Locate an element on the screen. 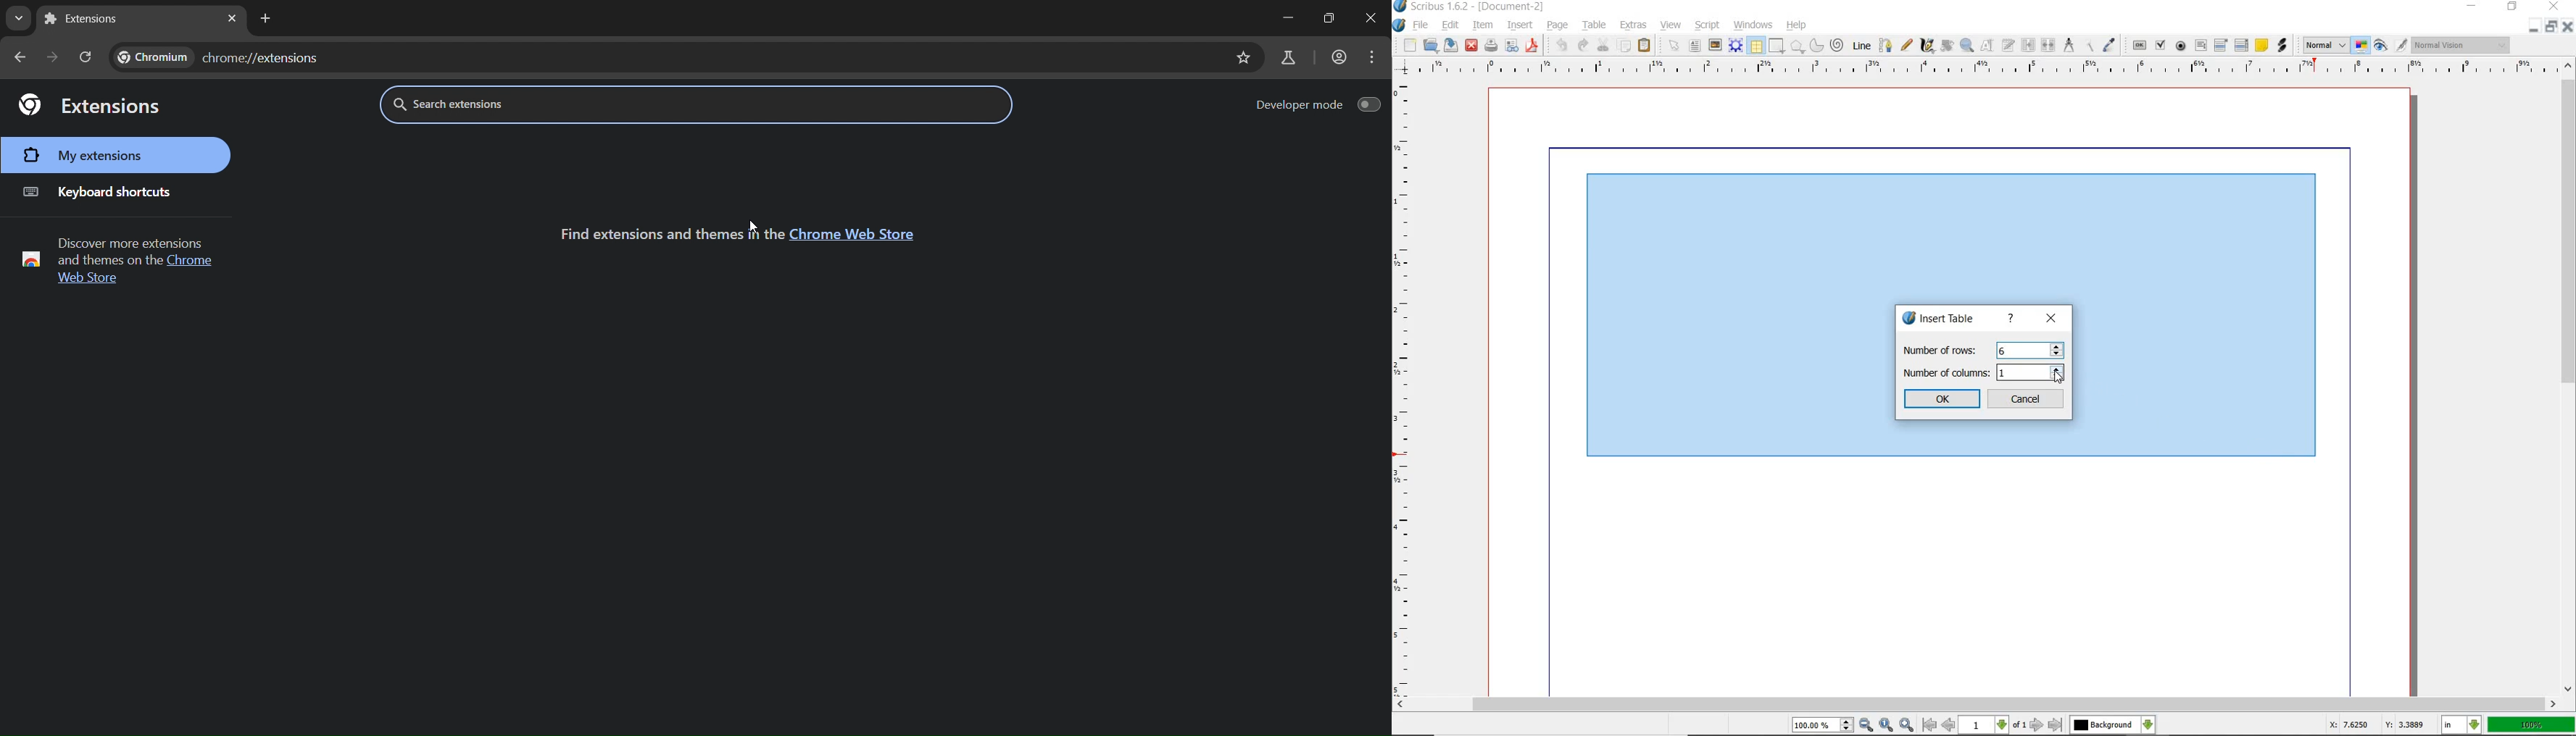 The width and height of the screenshot is (2576, 756). system logo is located at coordinates (1401, 24).